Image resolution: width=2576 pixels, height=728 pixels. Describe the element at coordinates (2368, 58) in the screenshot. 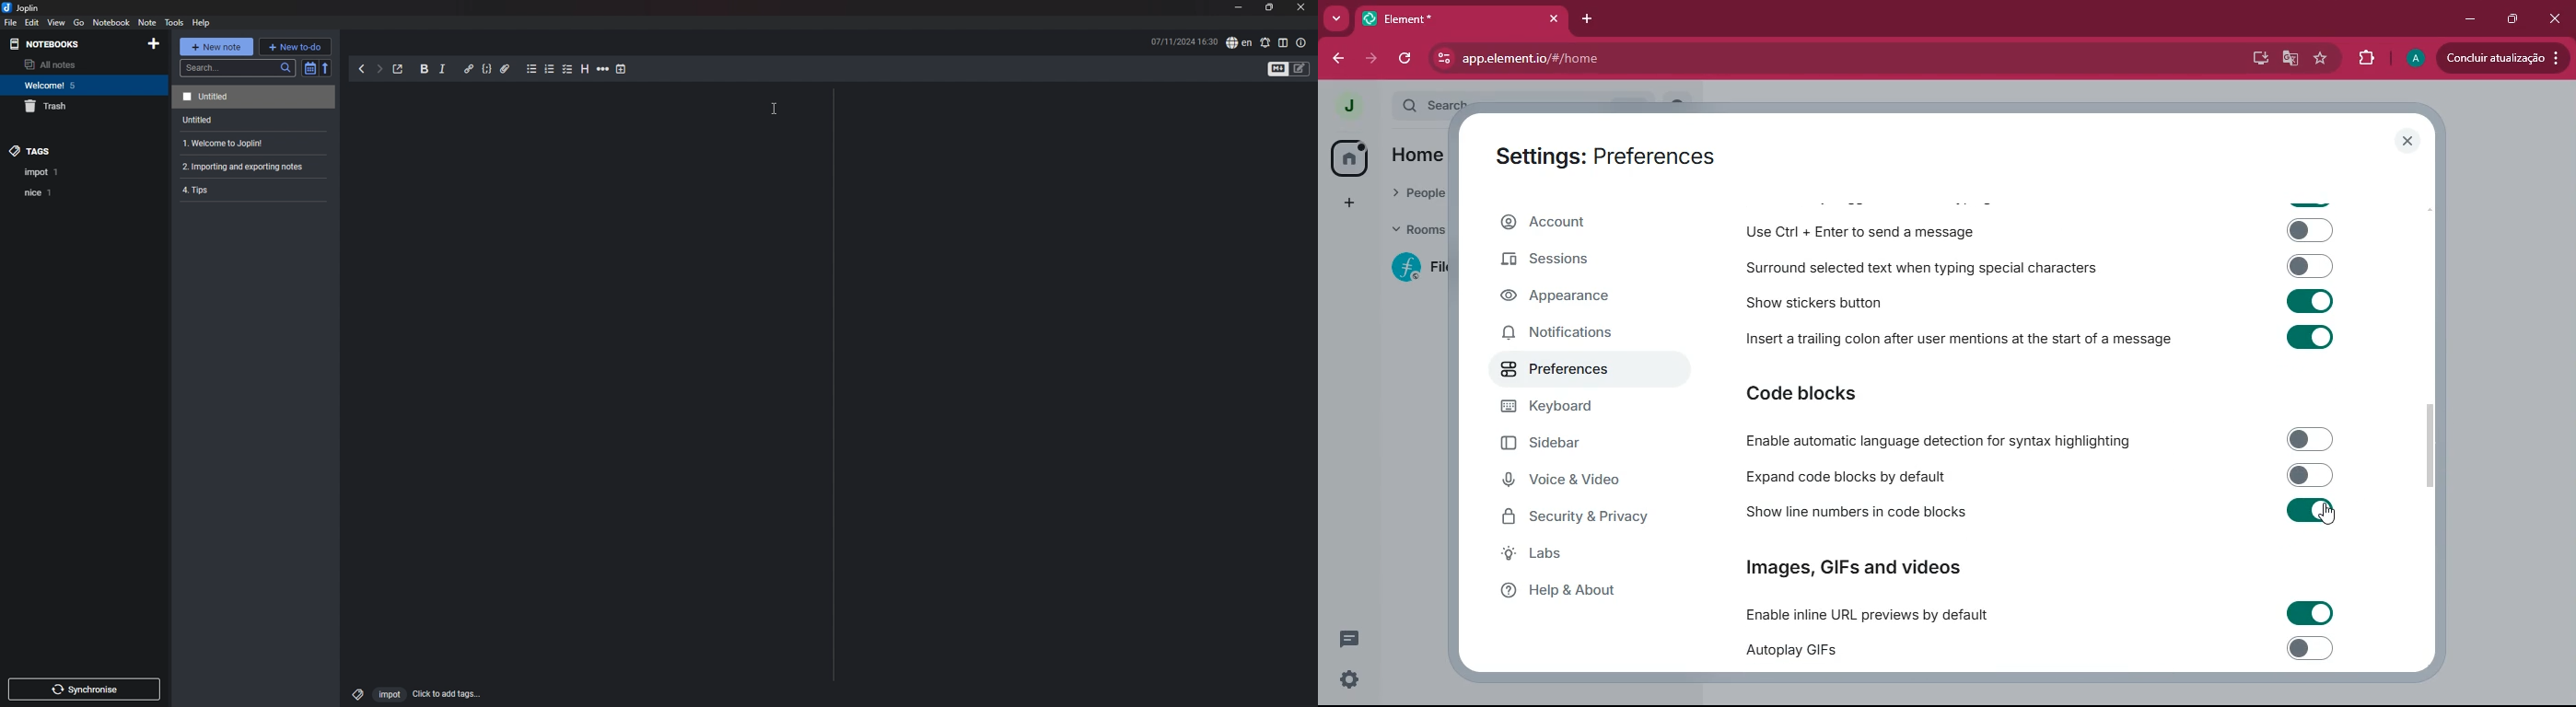

I see `extensions` at that location.